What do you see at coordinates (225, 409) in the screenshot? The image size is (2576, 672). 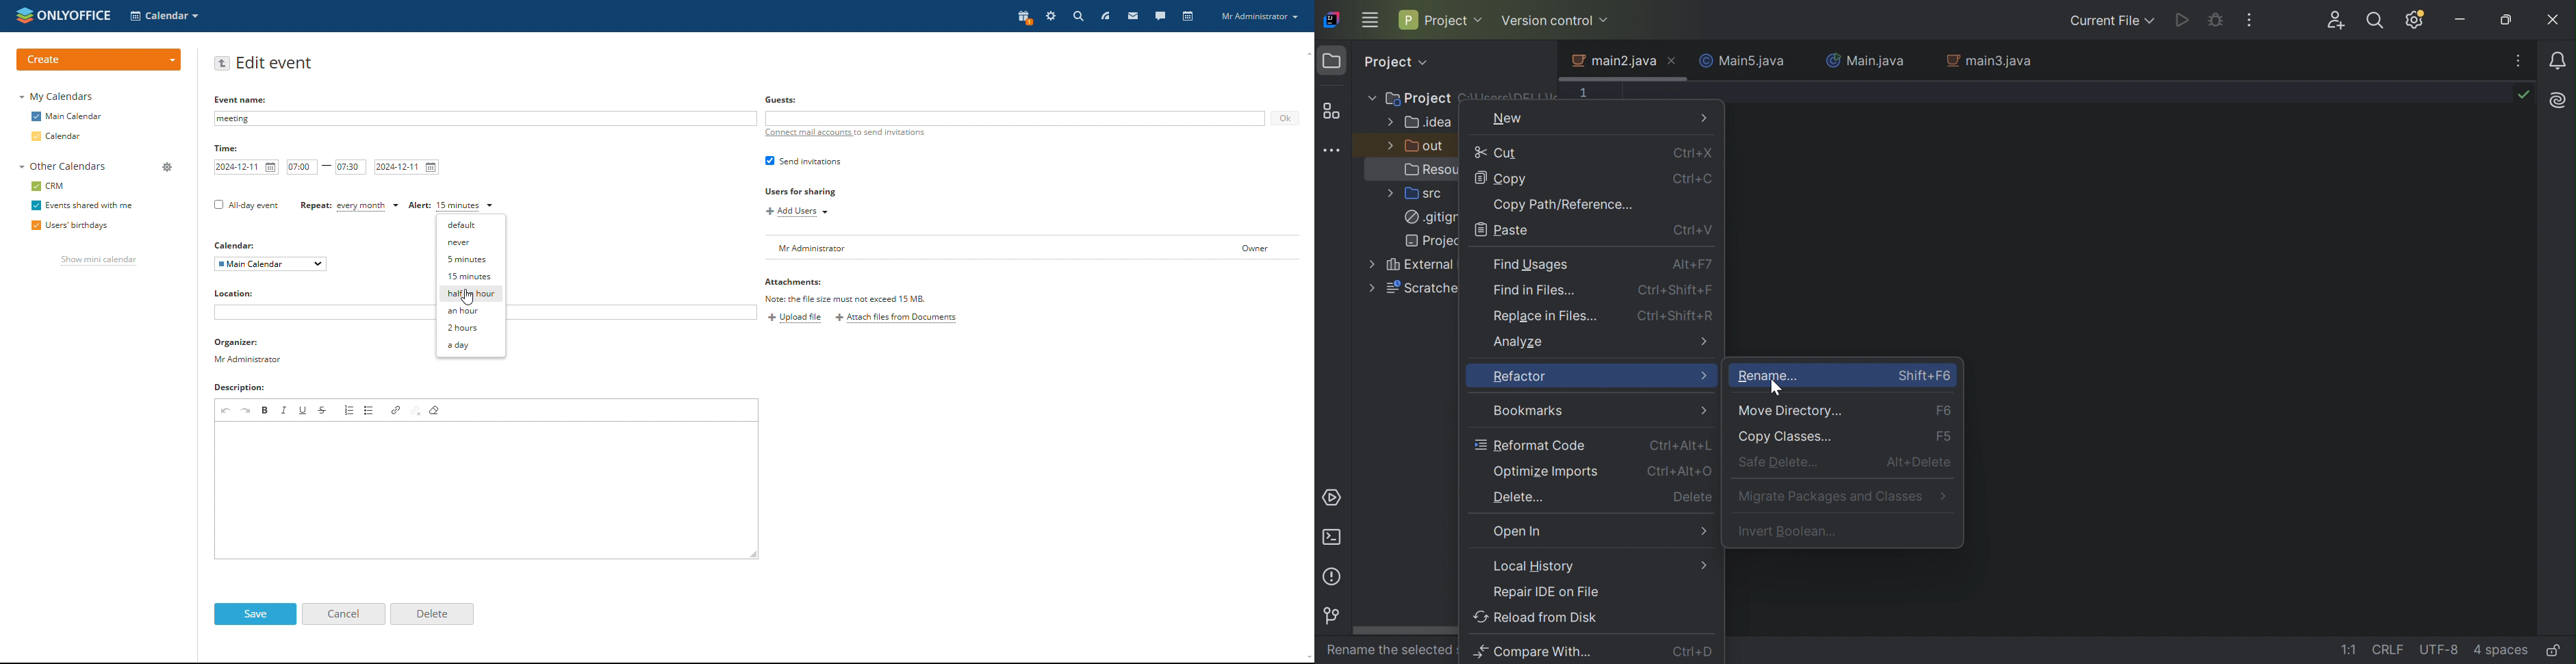 I see `undo` at bounding box center [225, 409].